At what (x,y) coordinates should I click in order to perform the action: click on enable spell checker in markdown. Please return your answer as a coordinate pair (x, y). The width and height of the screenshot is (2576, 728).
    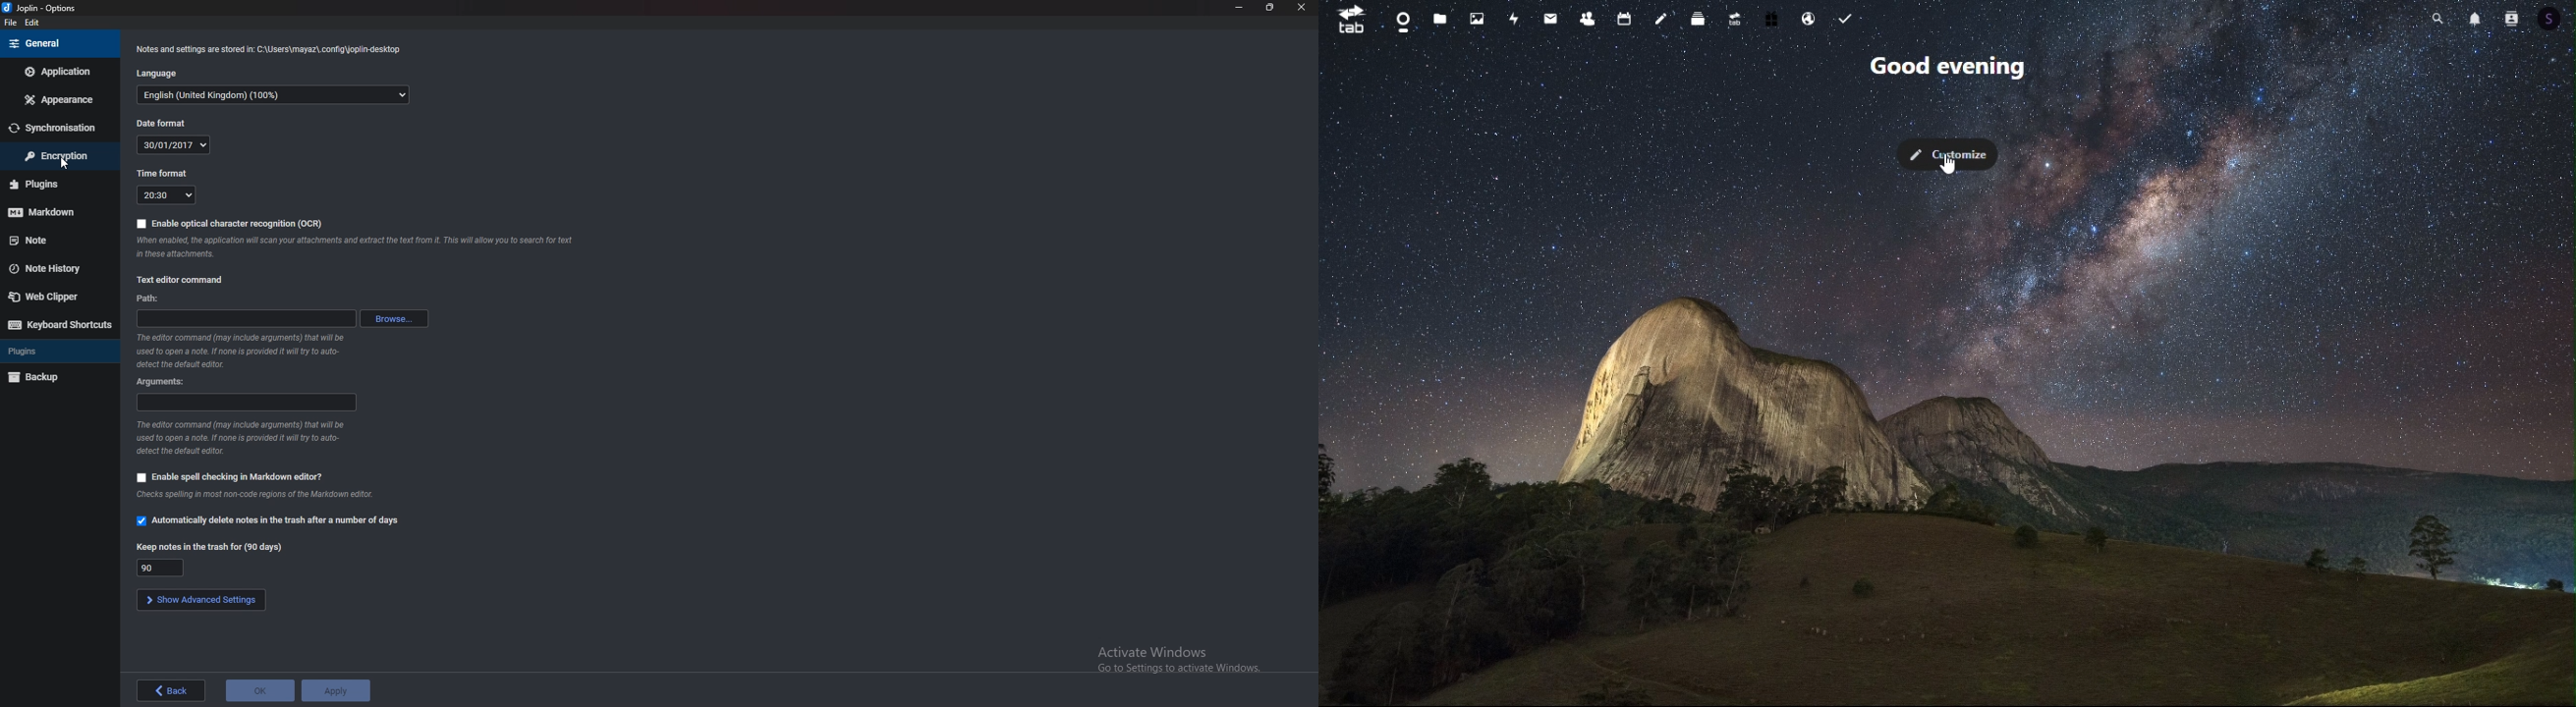
    Looking at the image, I should click on (231, 476).